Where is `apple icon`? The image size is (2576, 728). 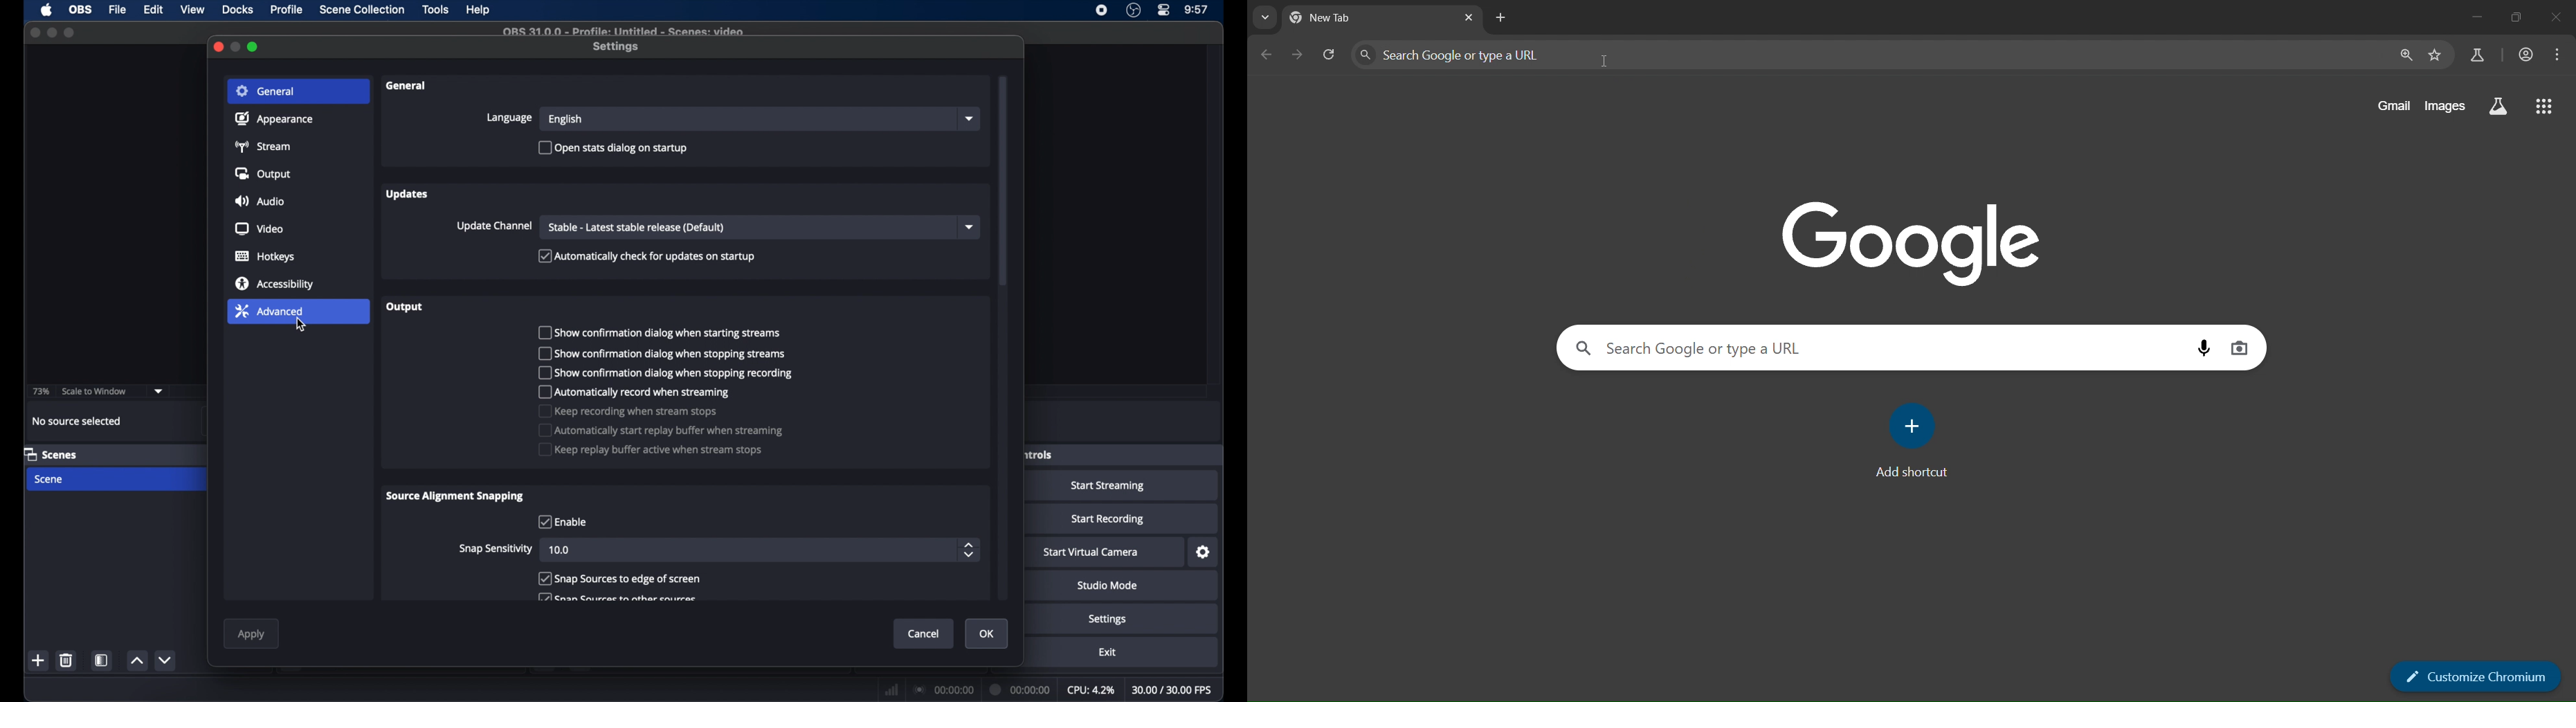 apple icon is located at coordinates (48, 10).